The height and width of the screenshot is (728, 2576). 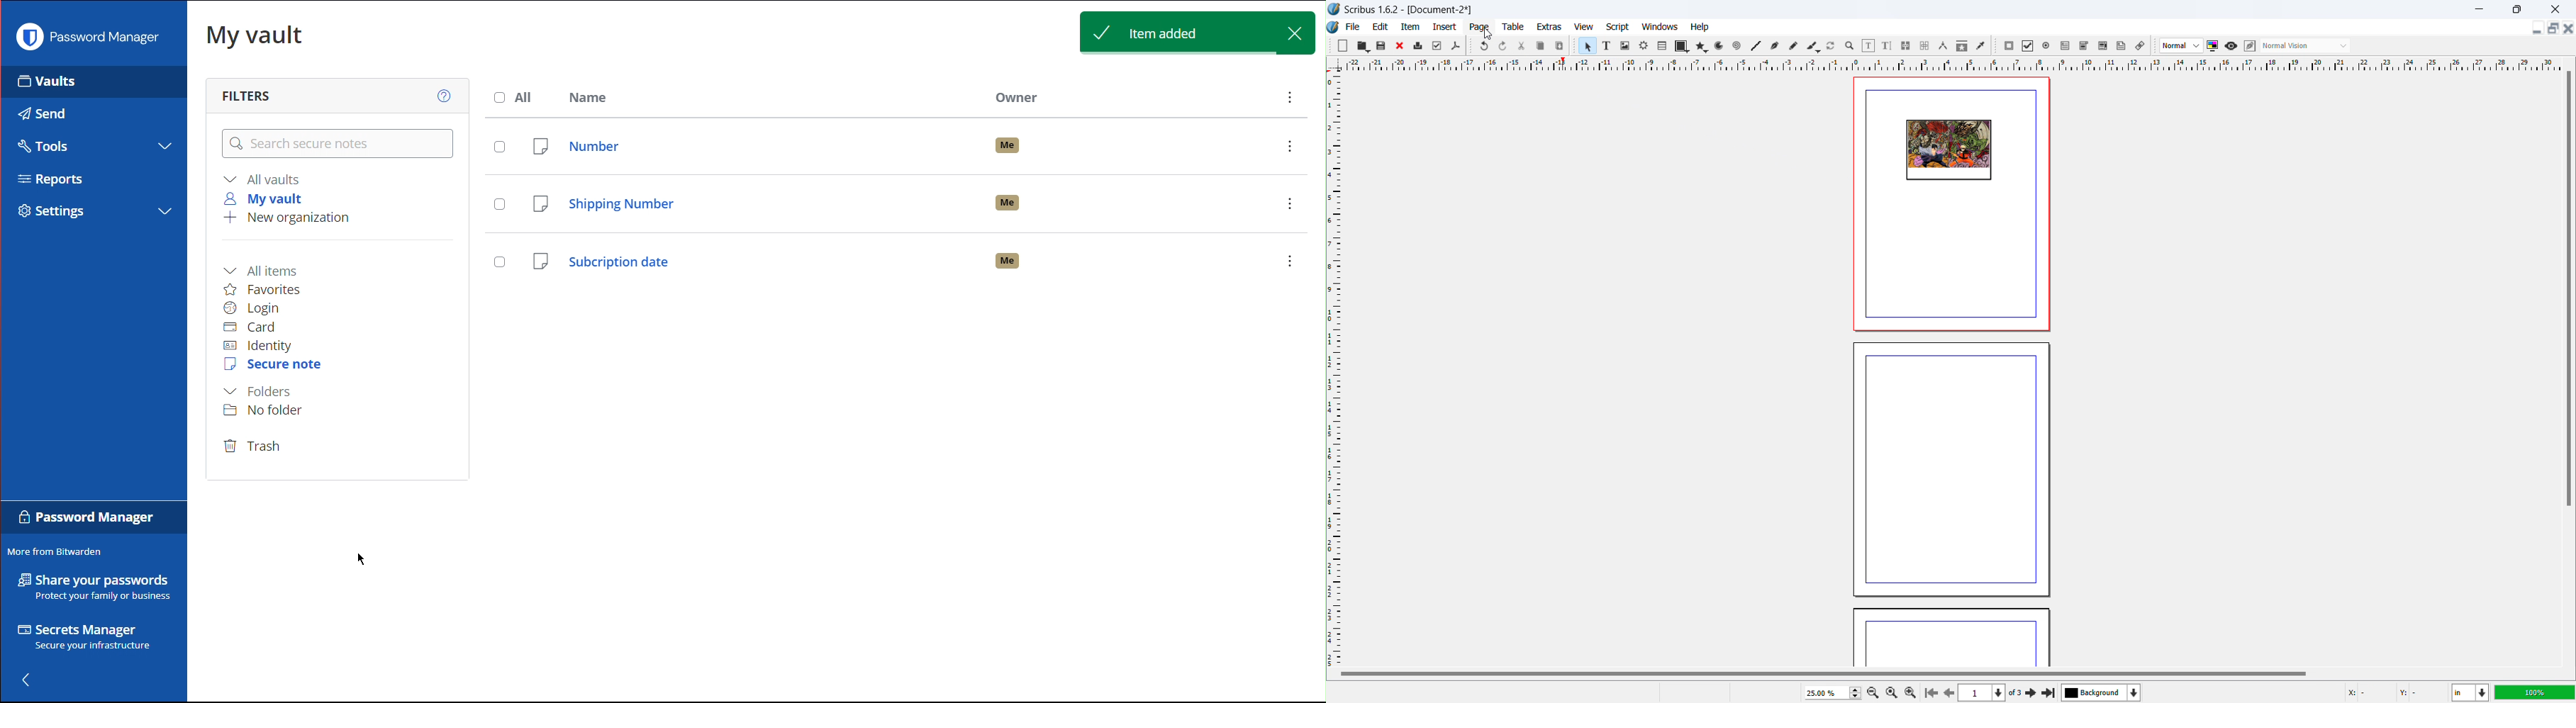 I want to click on link text frames, so click(x=1906, y=46).